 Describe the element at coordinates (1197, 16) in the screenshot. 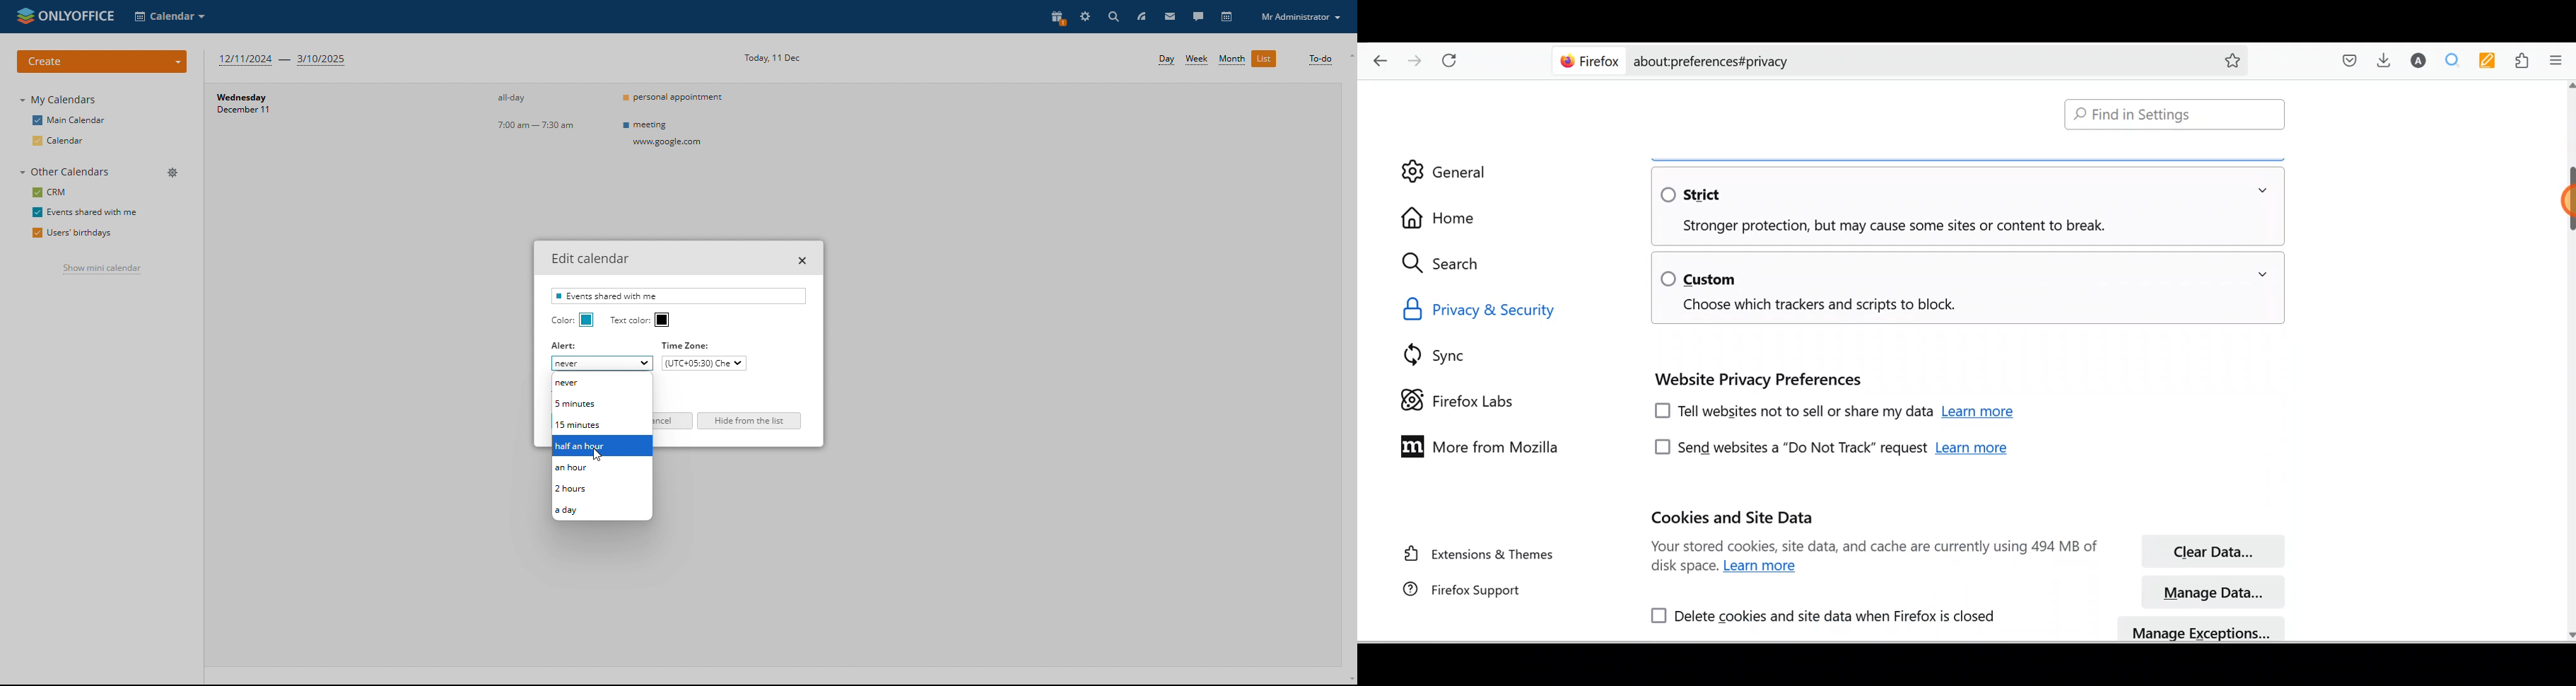

I see `talk` at that location.